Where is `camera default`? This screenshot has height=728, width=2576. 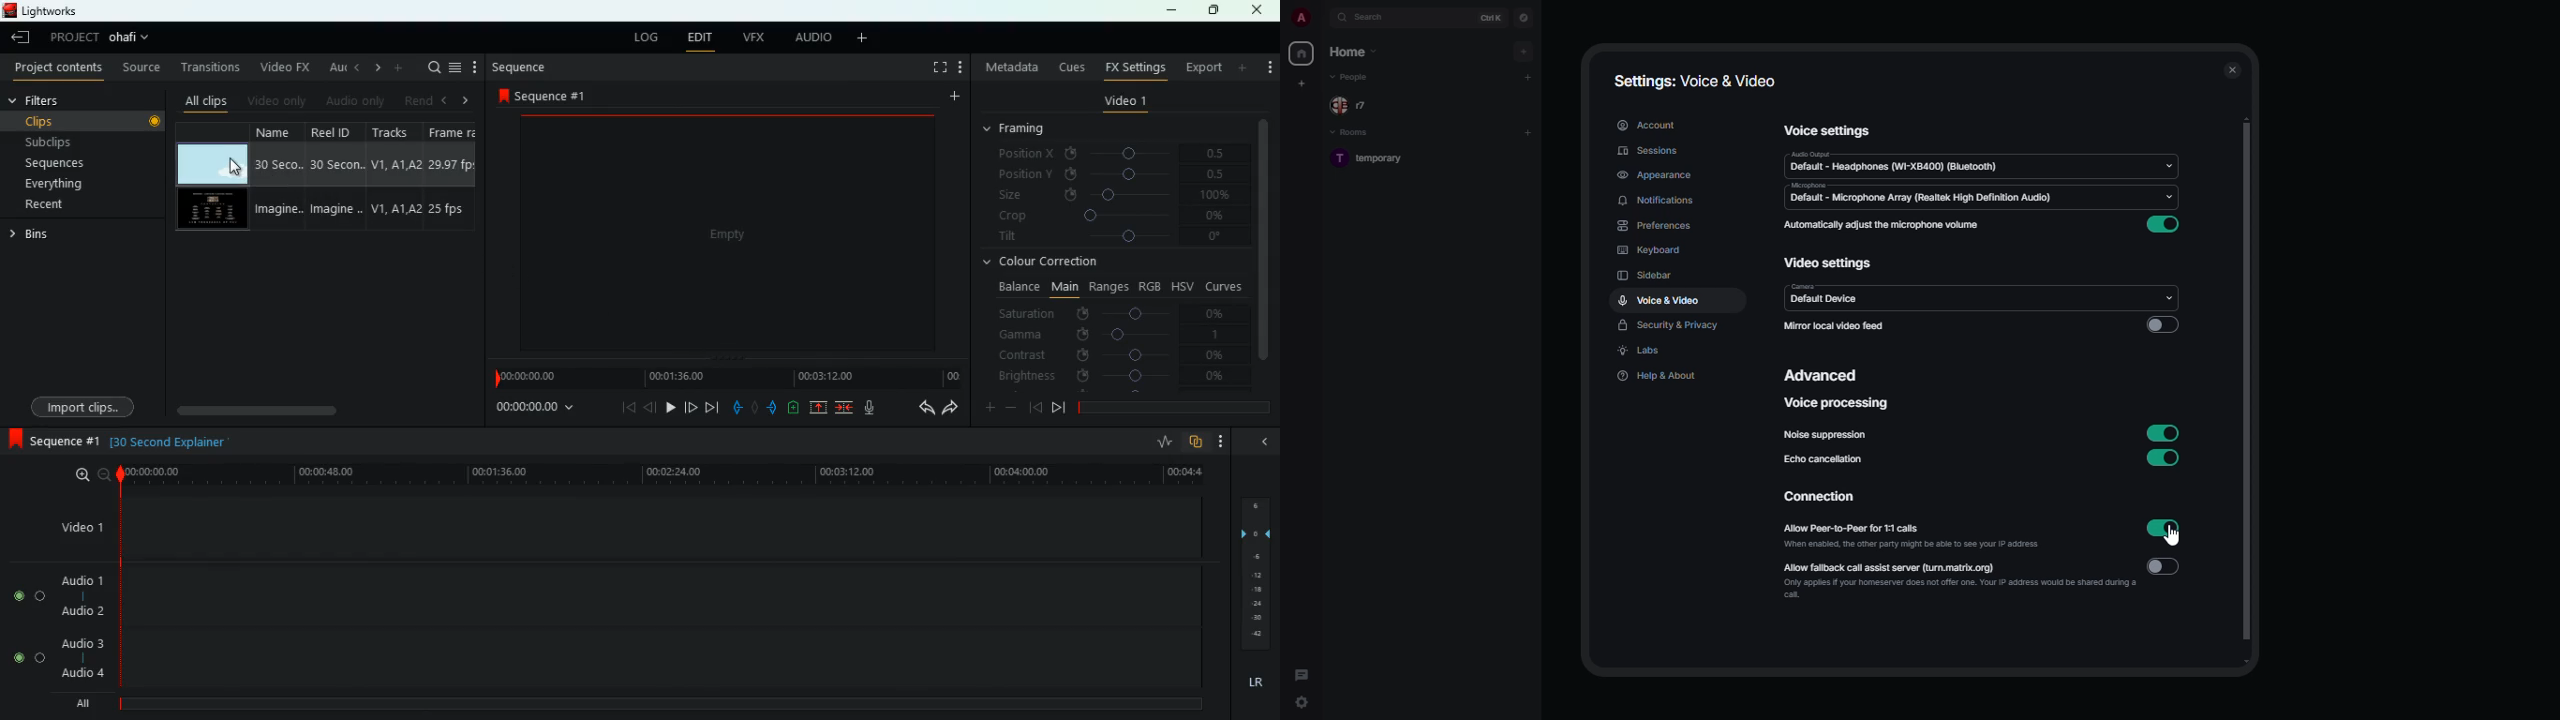
camera default is located at coordinates (1828, 295).